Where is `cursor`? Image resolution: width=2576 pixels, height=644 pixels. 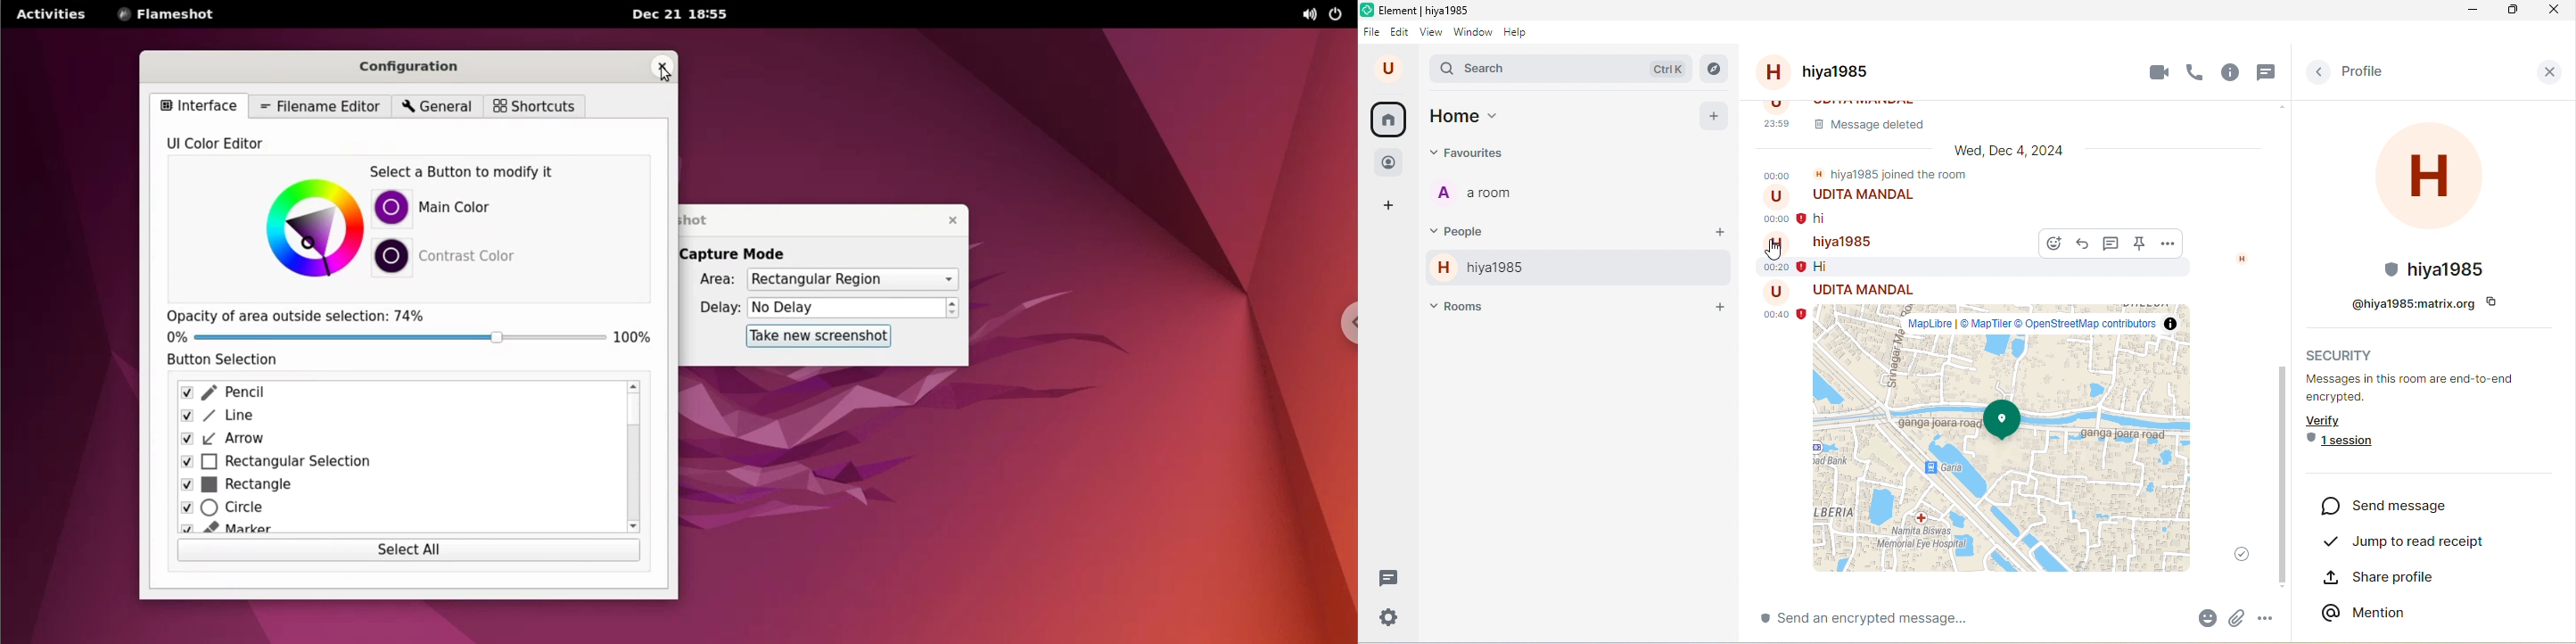 cursor is located at coordinates (664, 71).